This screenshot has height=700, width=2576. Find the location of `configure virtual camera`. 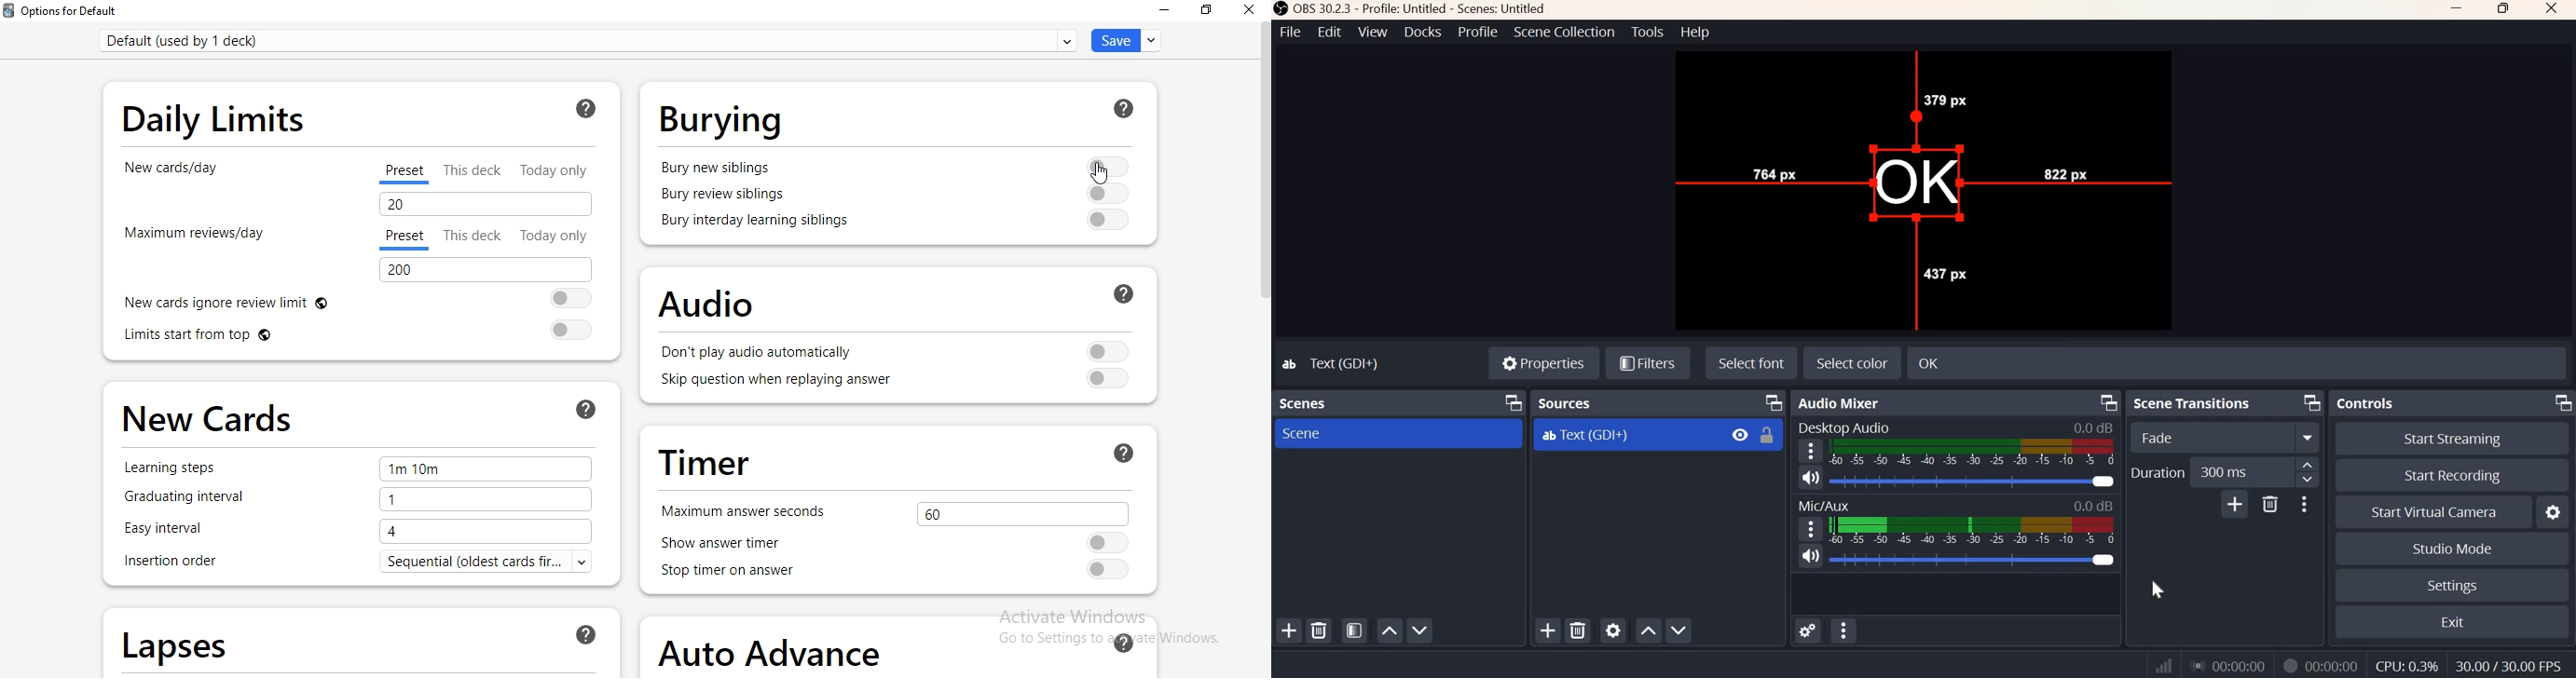

configure virtual camera is located at coordinates (2552, 512).